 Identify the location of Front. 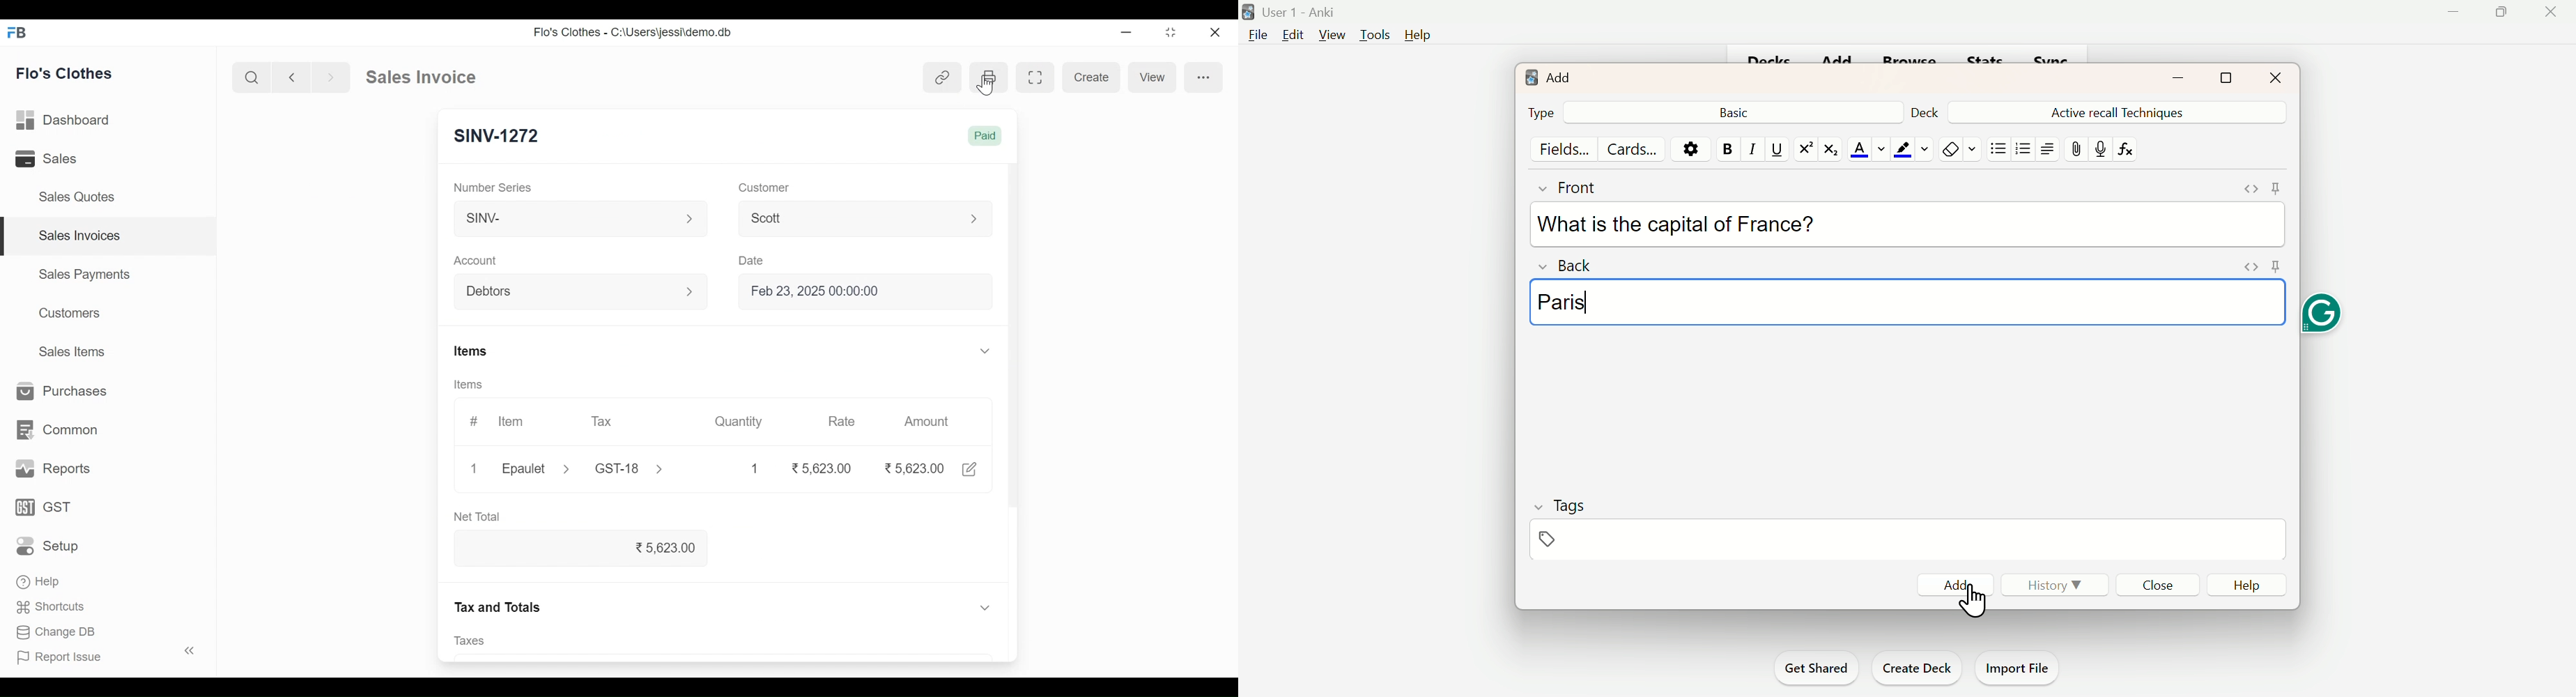
(1587, 186).